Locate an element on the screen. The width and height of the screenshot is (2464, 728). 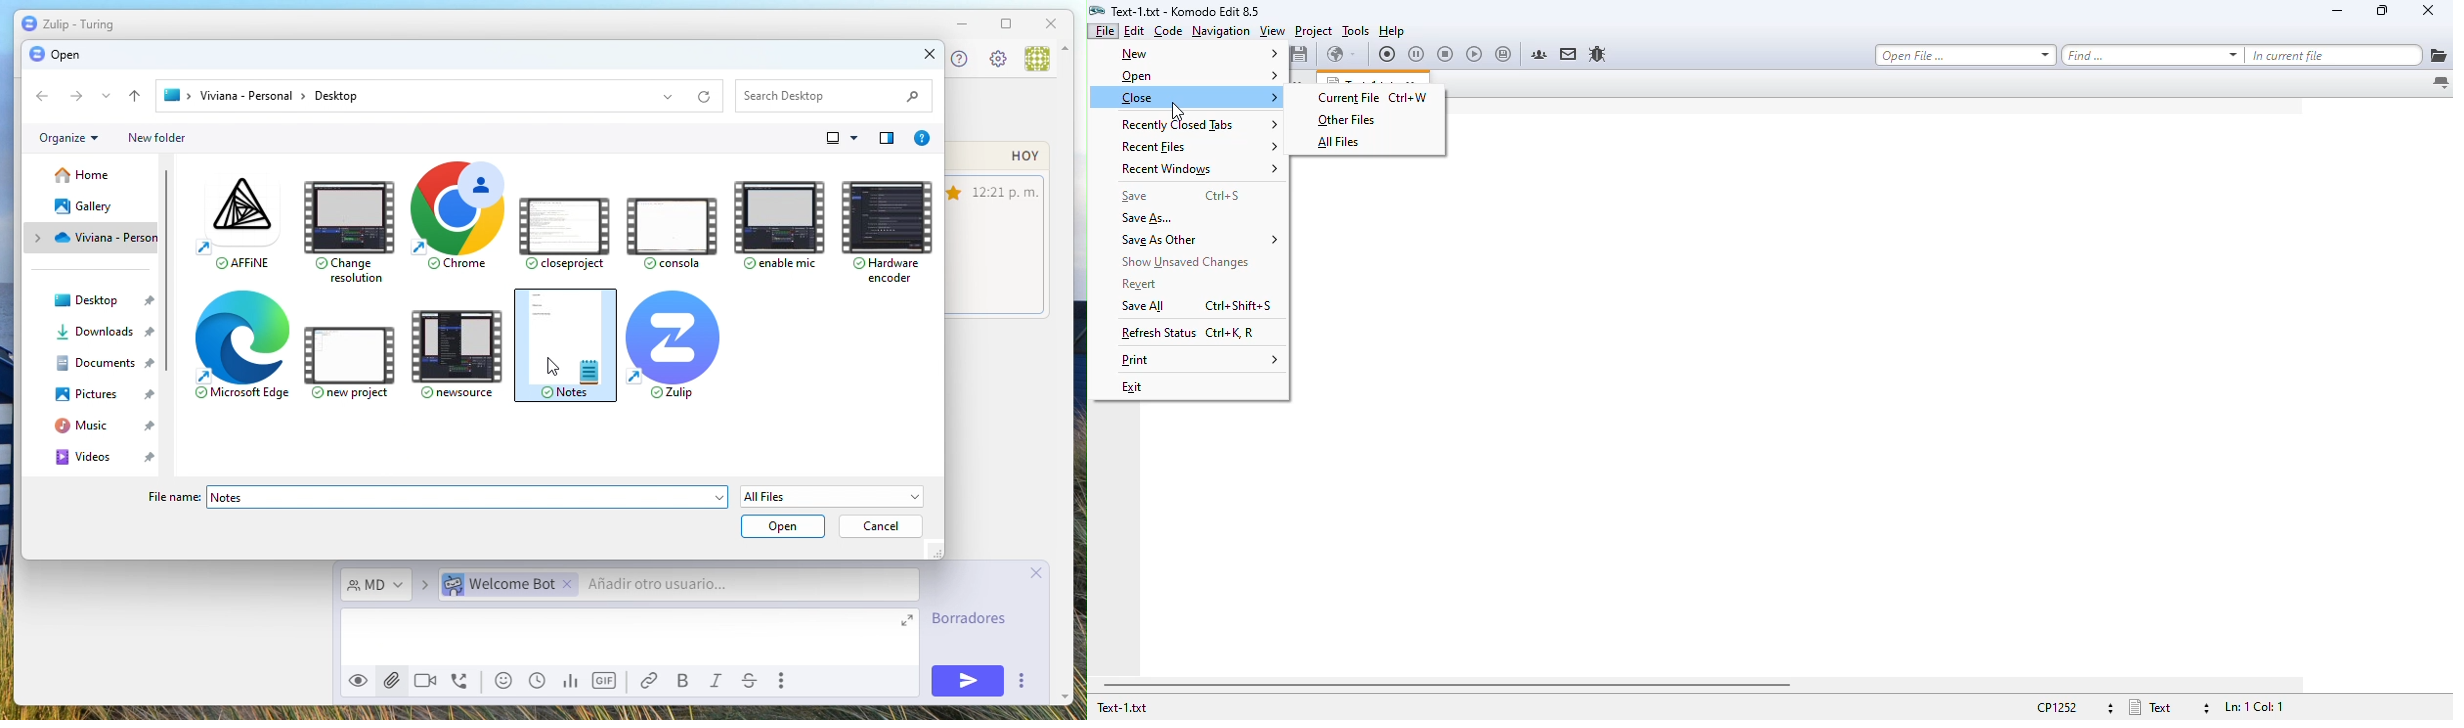
typescript is located at coordinates (750, 682).